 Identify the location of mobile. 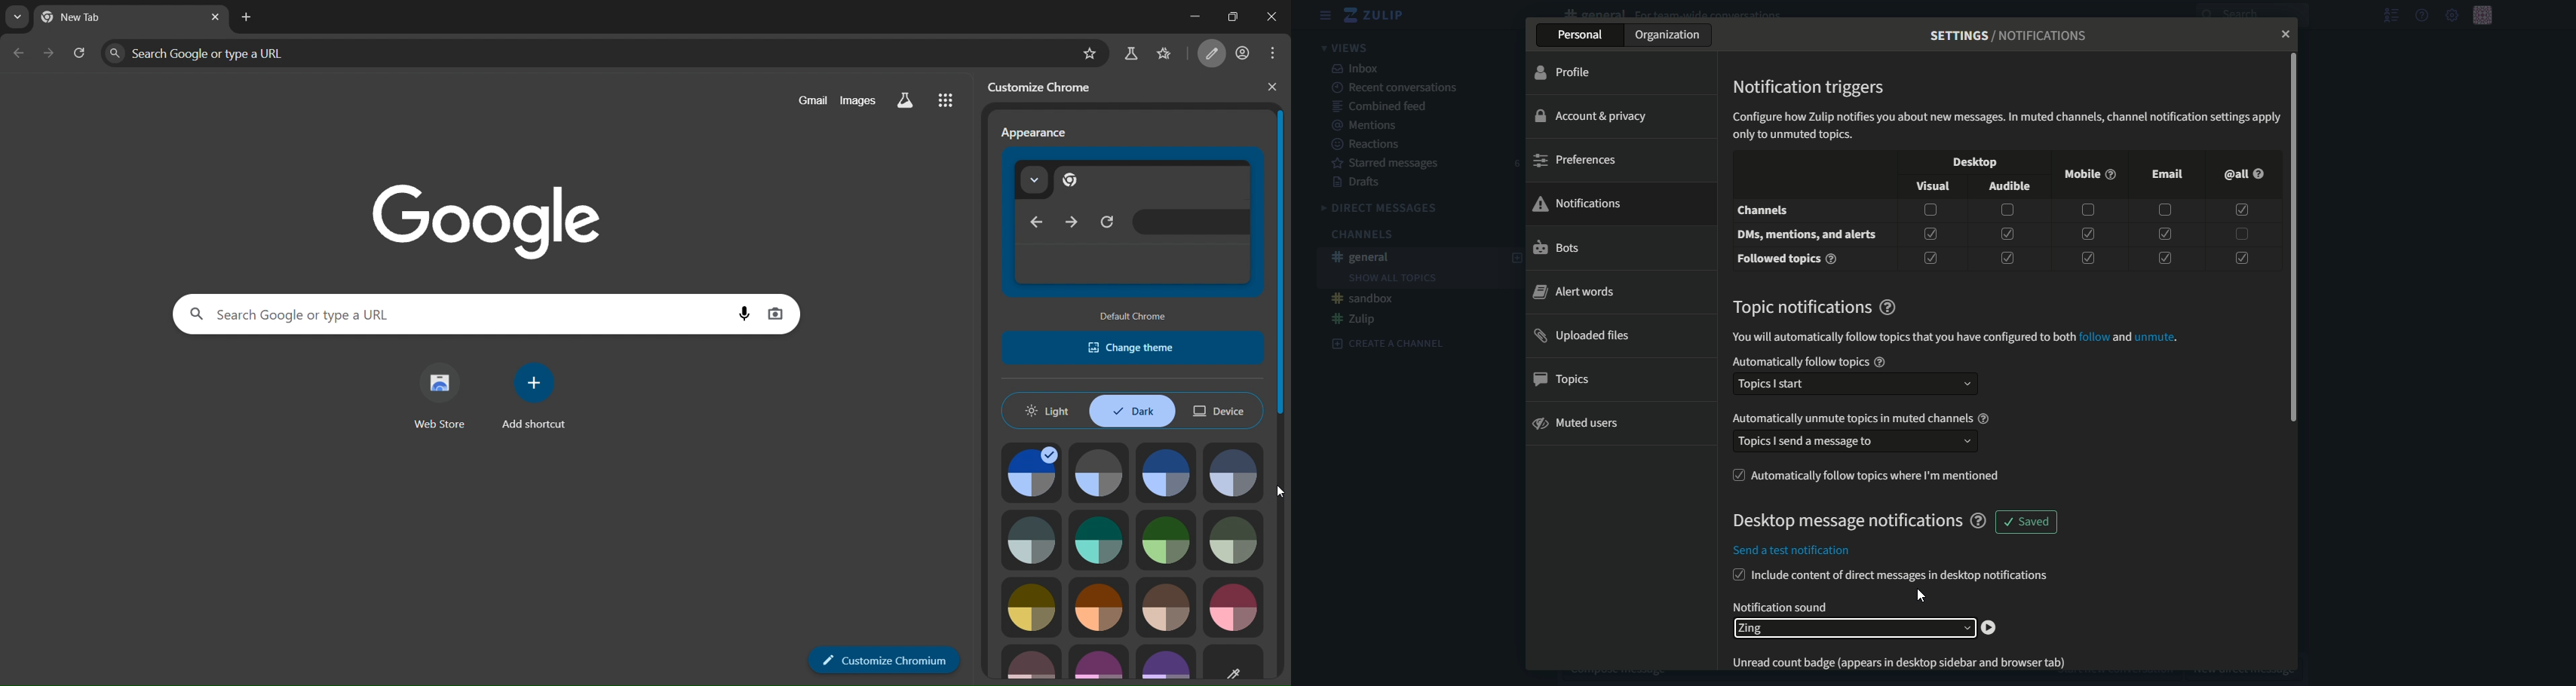
(2087, 175).